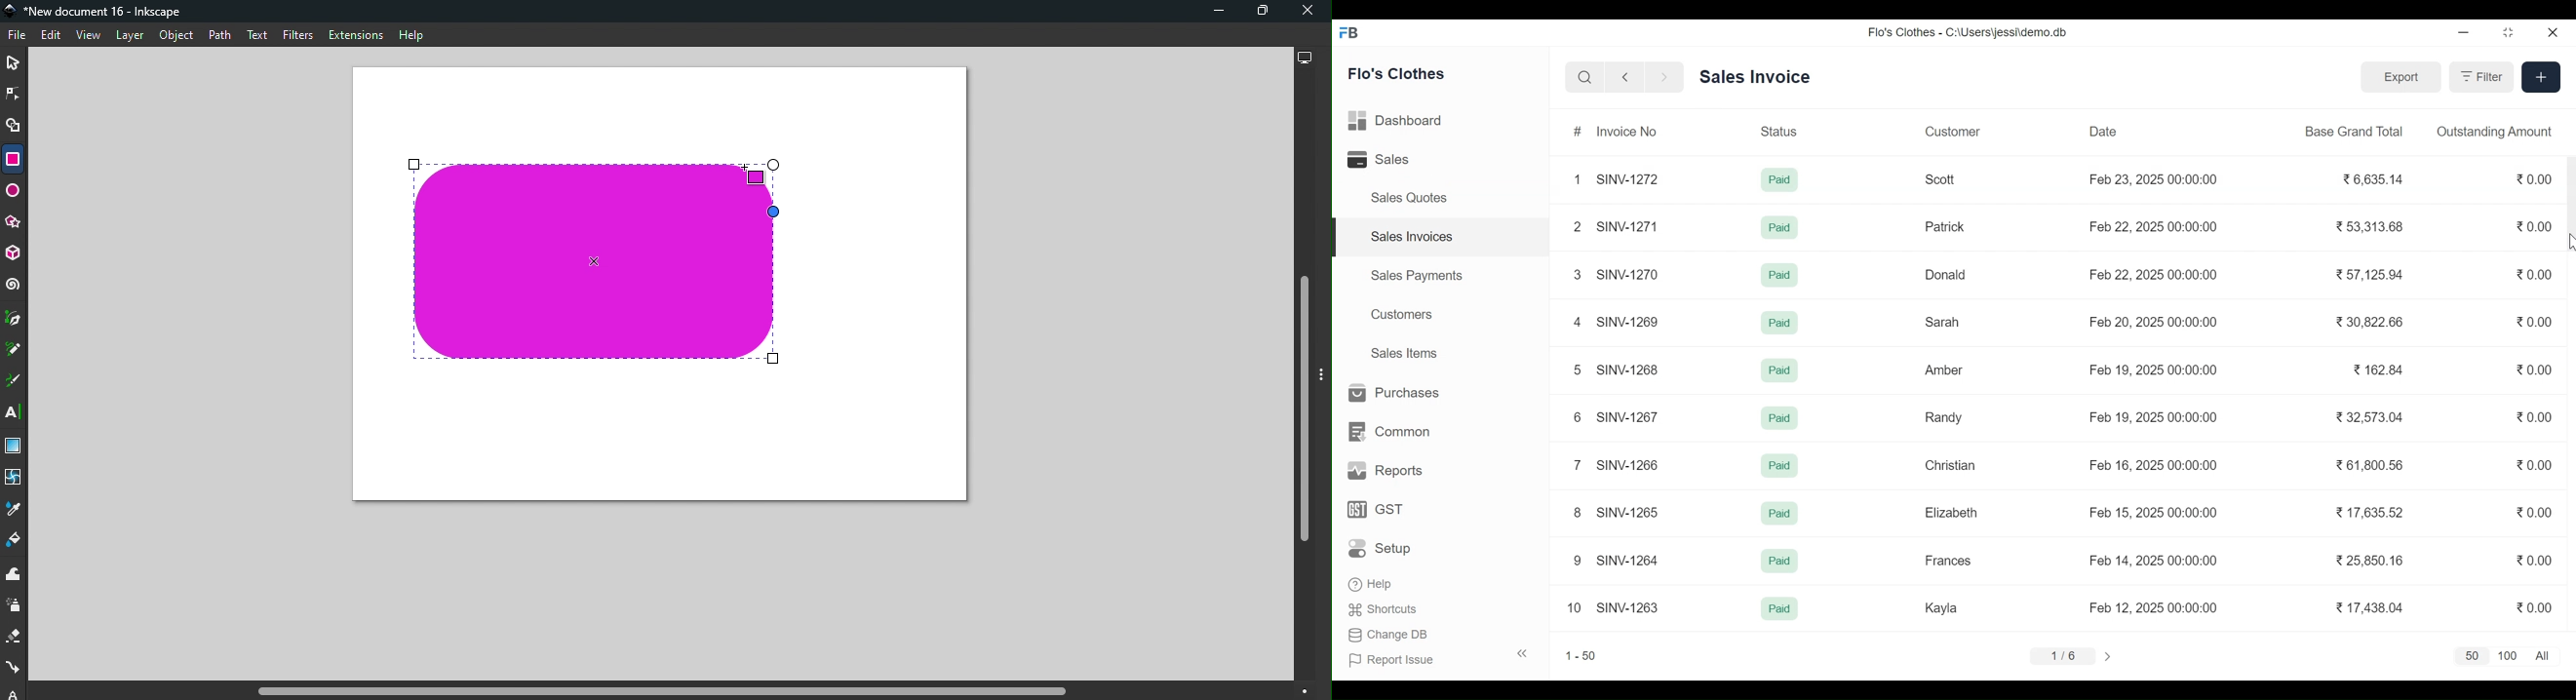  What do you see at coordinates (2536, 226) in the screenshot?
I see `0.00` at bounding box center [2536, 226].